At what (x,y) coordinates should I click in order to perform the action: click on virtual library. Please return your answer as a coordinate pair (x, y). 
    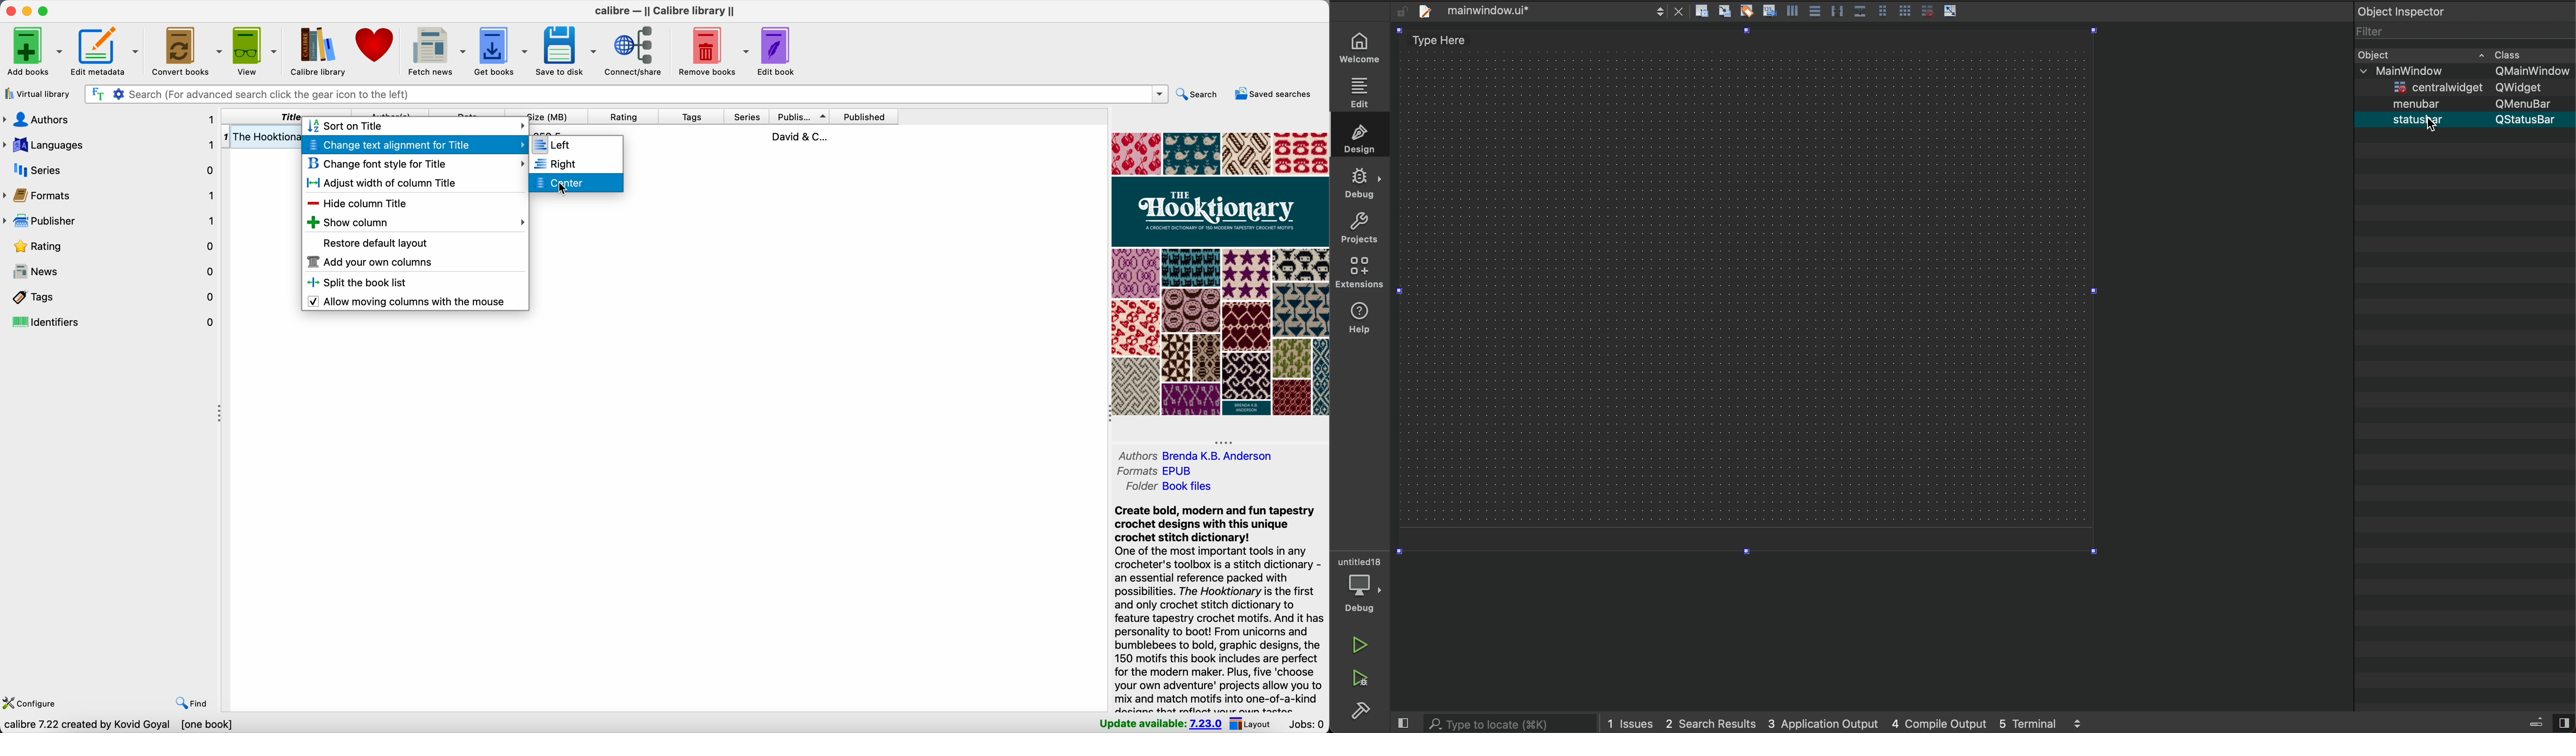
    Looking at the image, I should click on (36, 94).